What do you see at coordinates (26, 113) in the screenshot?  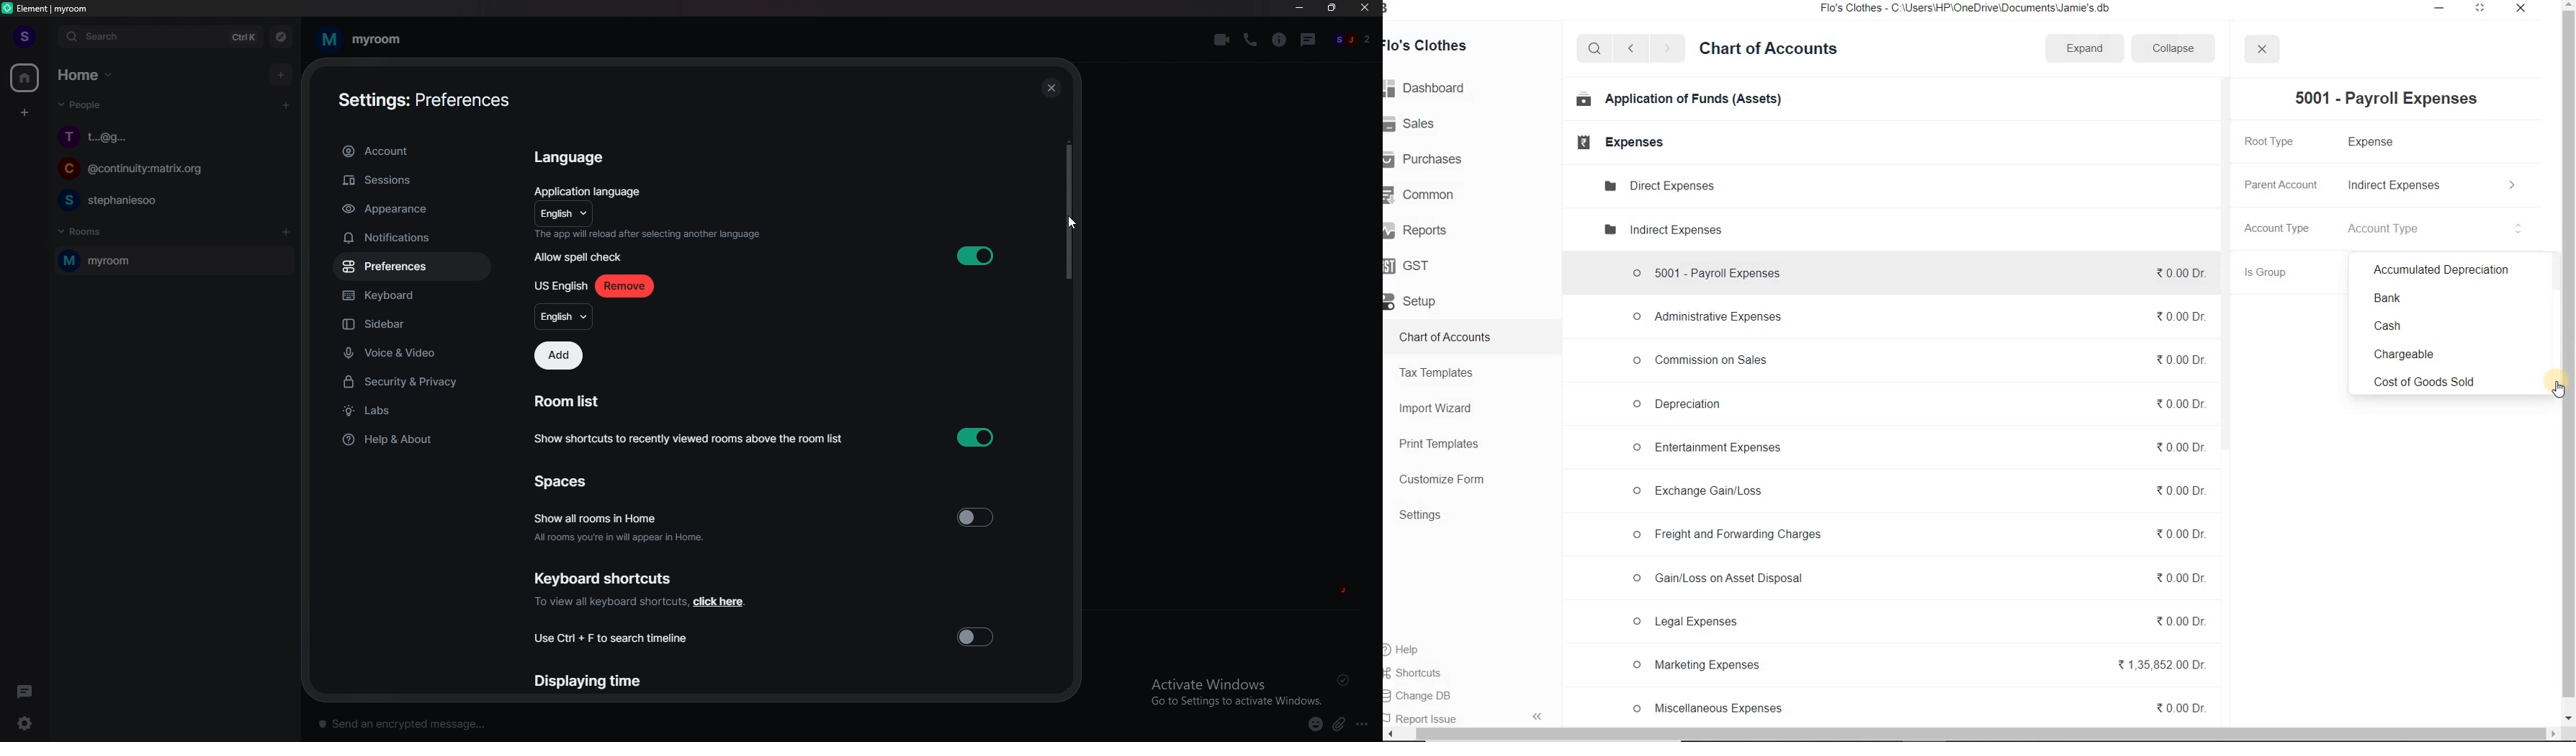 I see `create a space` at bounding box center [26, 113].